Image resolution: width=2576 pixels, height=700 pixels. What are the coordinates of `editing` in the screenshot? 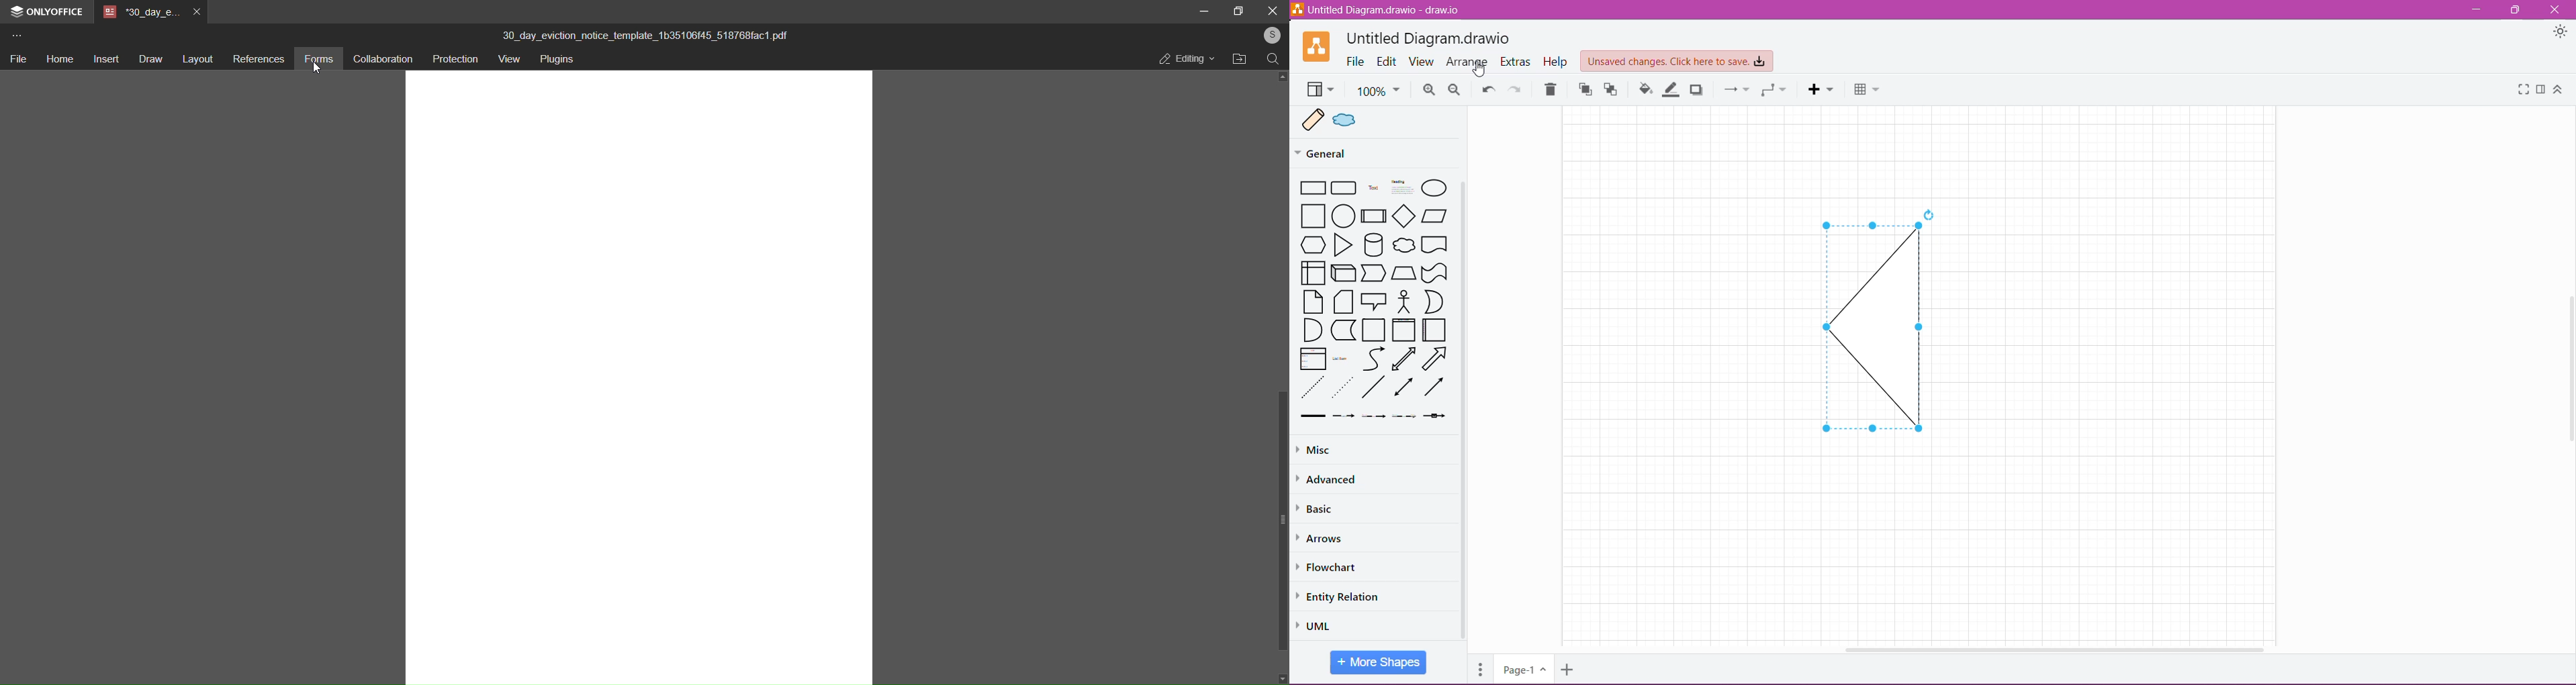 It's located at (1181, 60).